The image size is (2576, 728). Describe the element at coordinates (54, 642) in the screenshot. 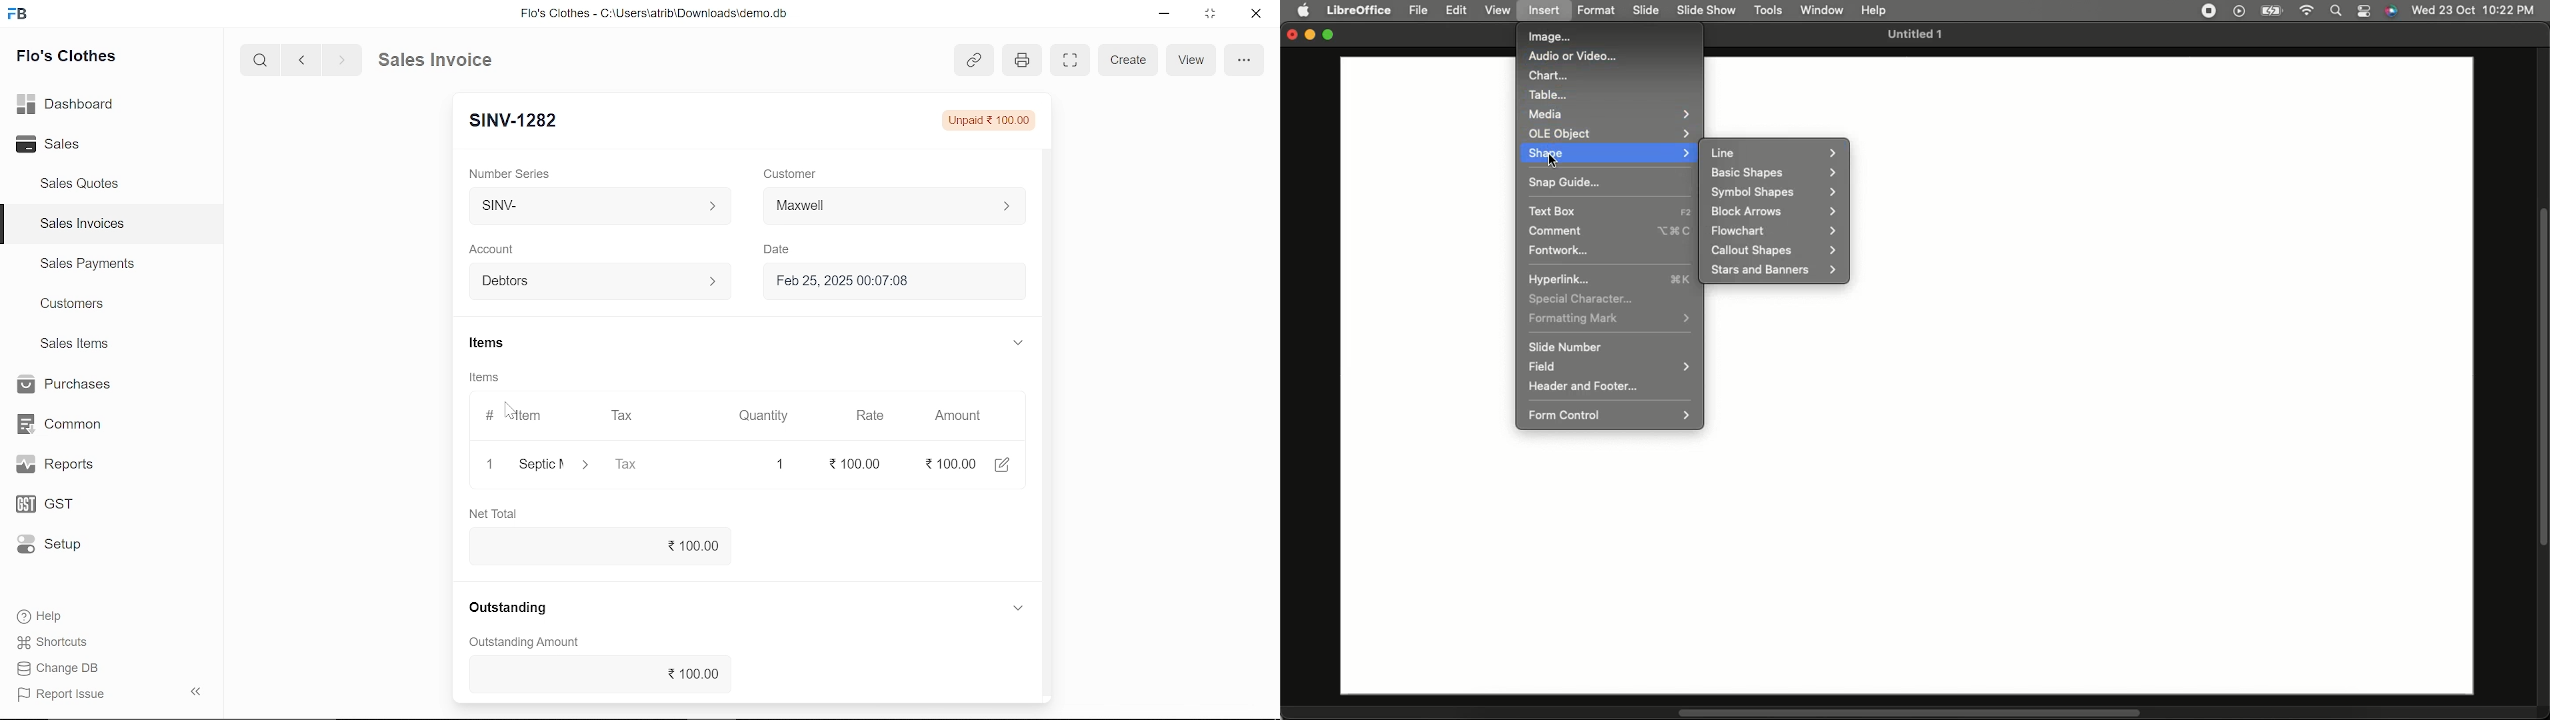

I see `Shortcuts` at that location.